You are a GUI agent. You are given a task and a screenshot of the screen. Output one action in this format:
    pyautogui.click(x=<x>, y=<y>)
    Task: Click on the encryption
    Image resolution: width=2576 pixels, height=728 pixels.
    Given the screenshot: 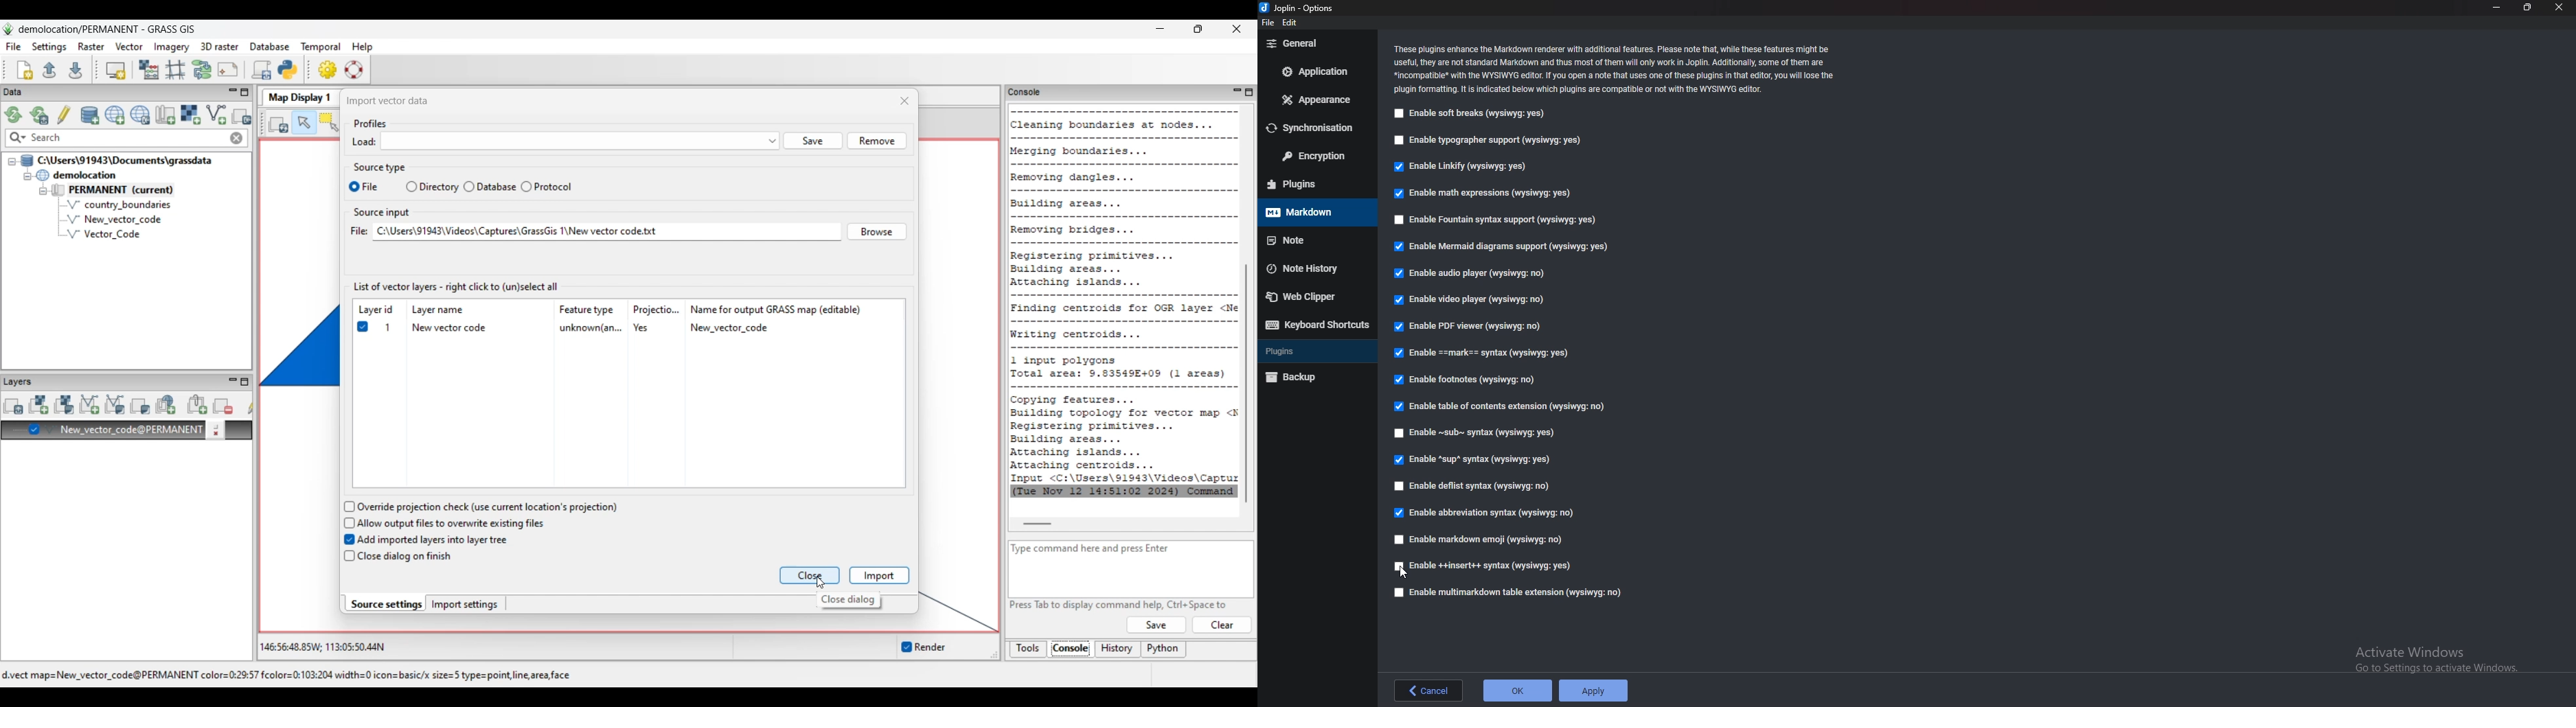 What is the action you would take?
    pyautogui.click(x=1312, y=155)
    